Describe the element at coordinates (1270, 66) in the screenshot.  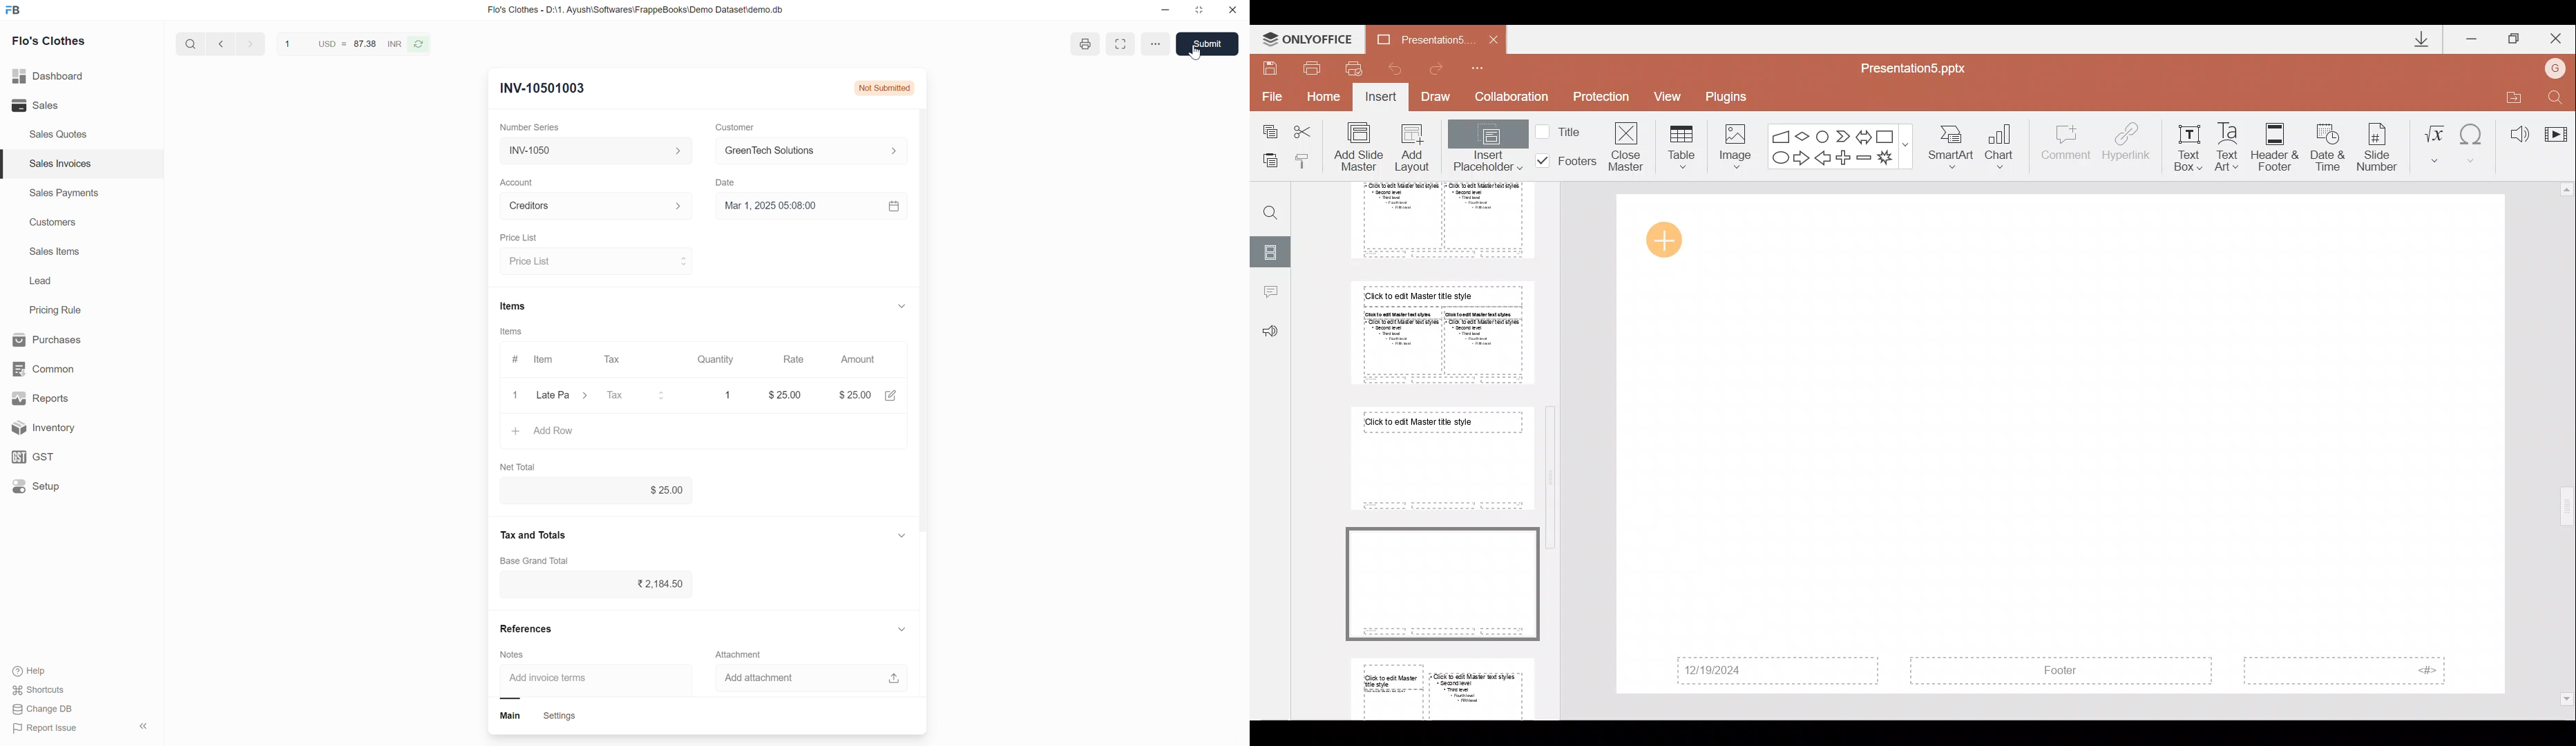
I see `Save` at that location.